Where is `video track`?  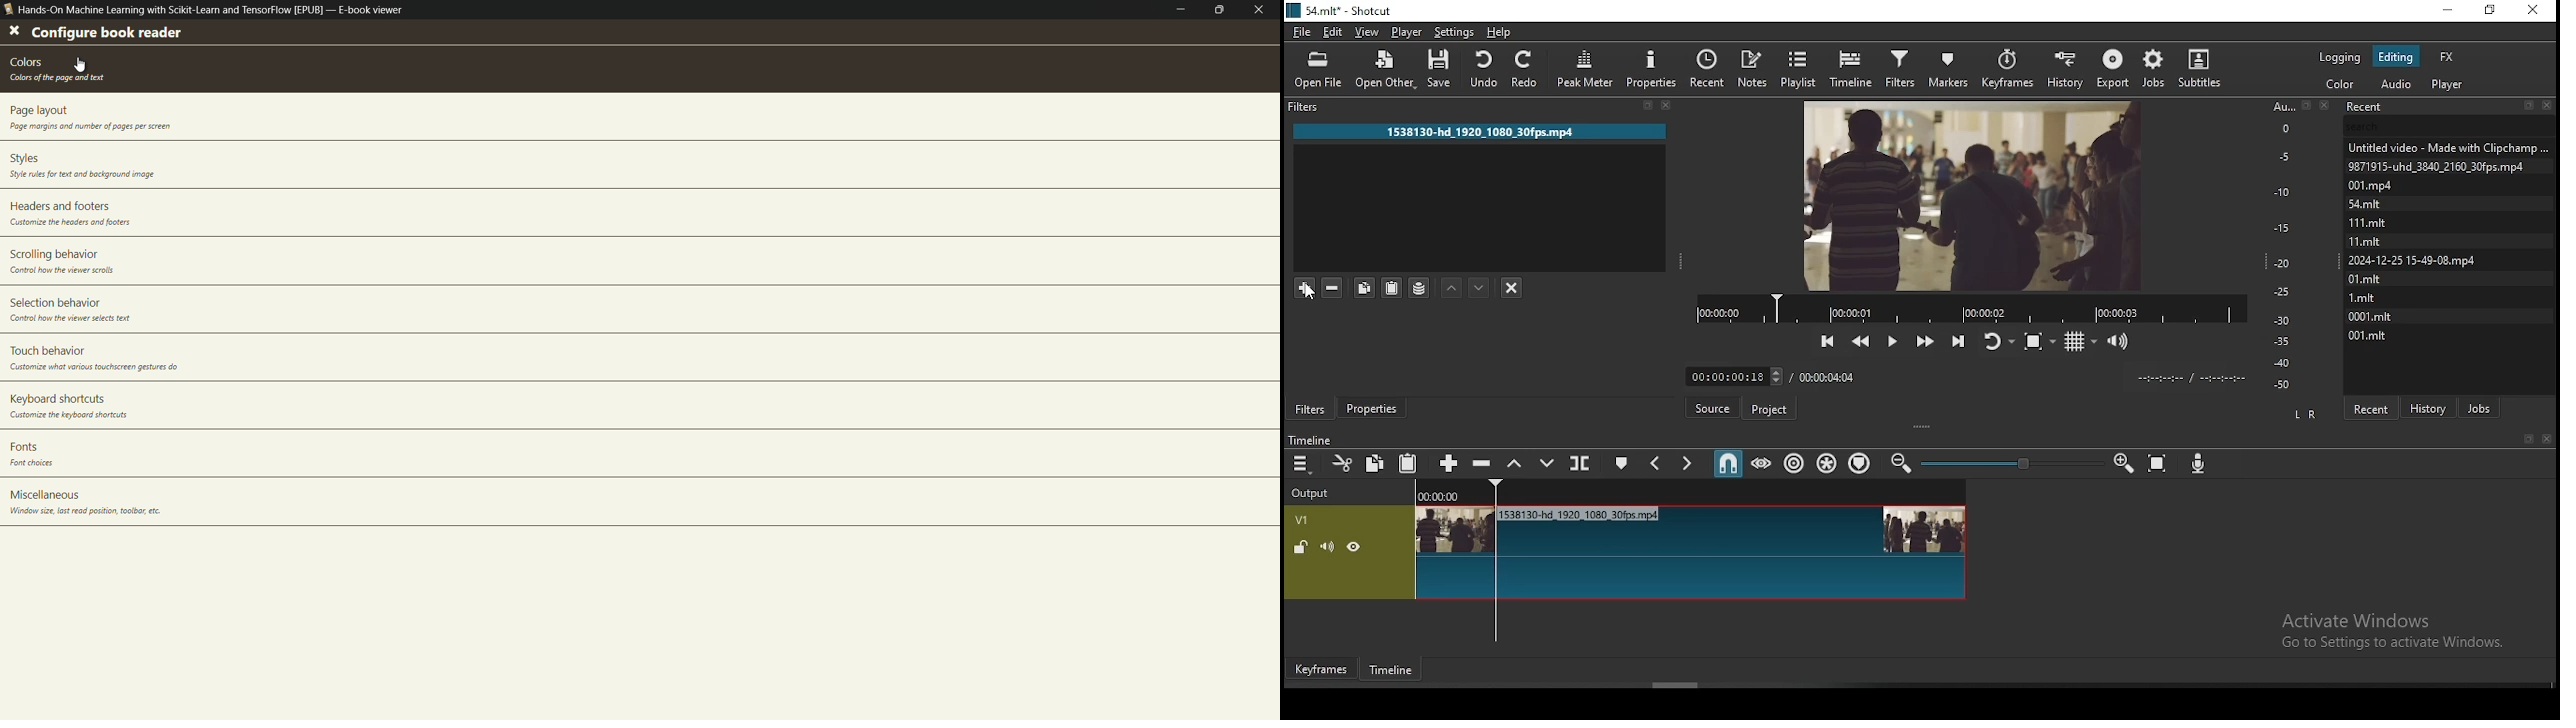 video track is located at coordinates (1624, 550).